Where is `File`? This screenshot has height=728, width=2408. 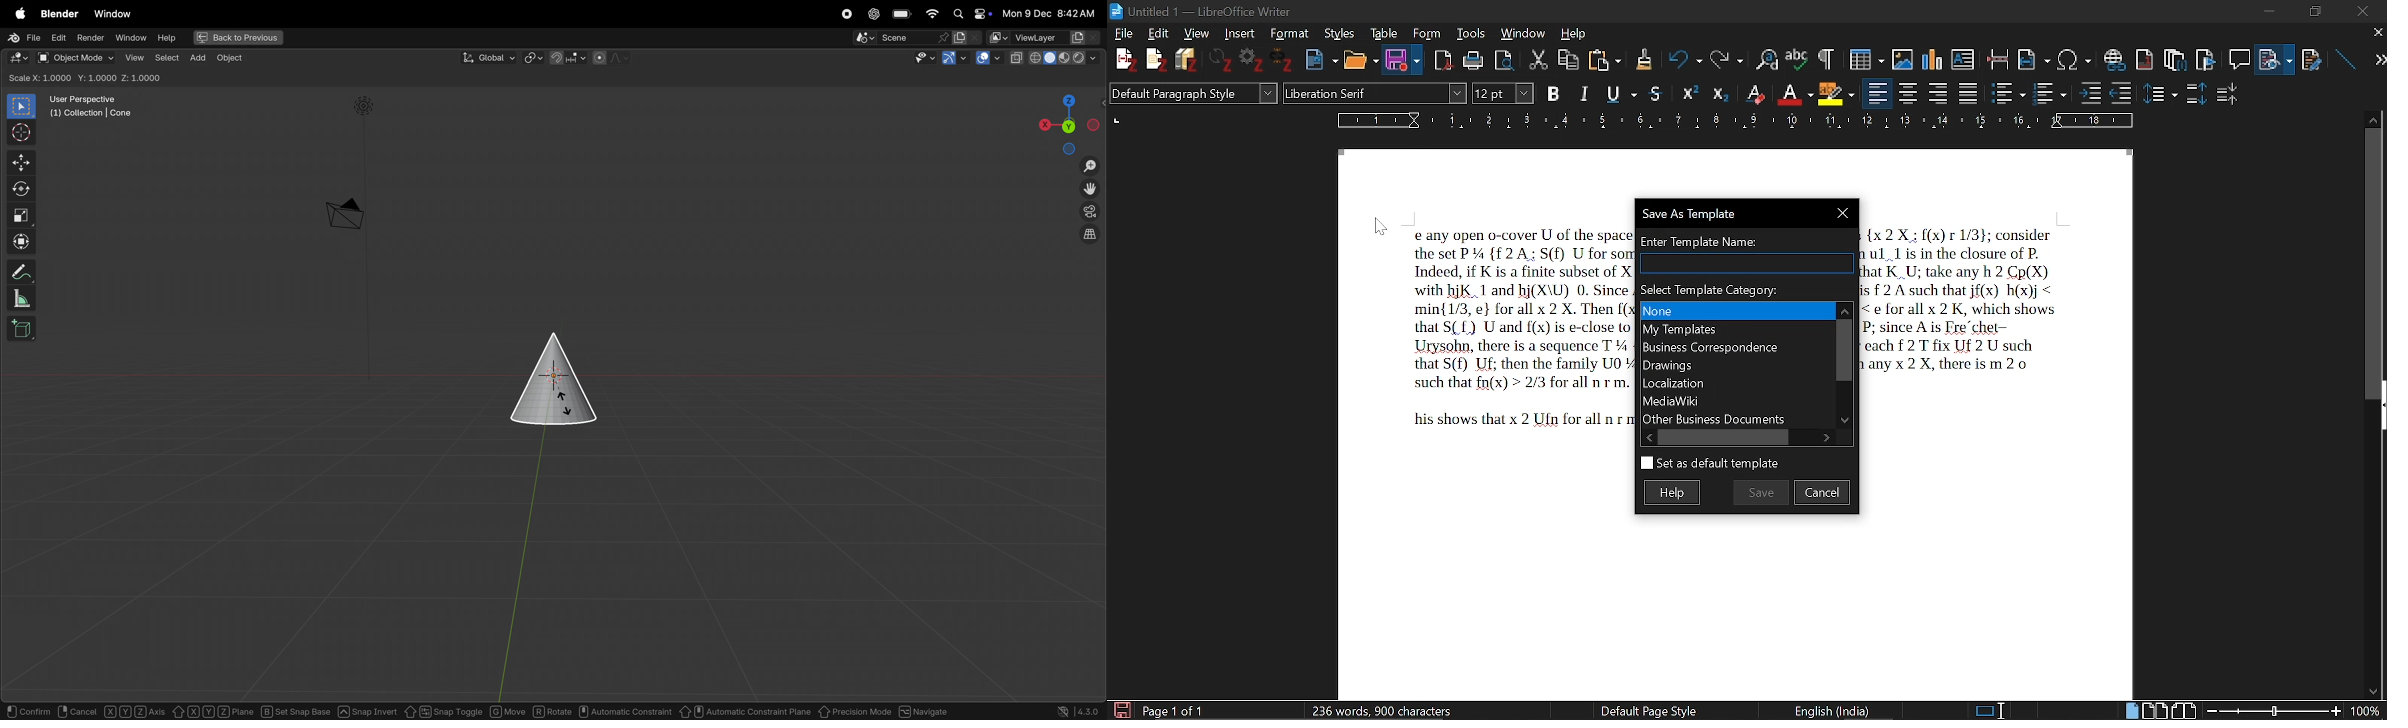
File is located at coordinates (2278, 56).